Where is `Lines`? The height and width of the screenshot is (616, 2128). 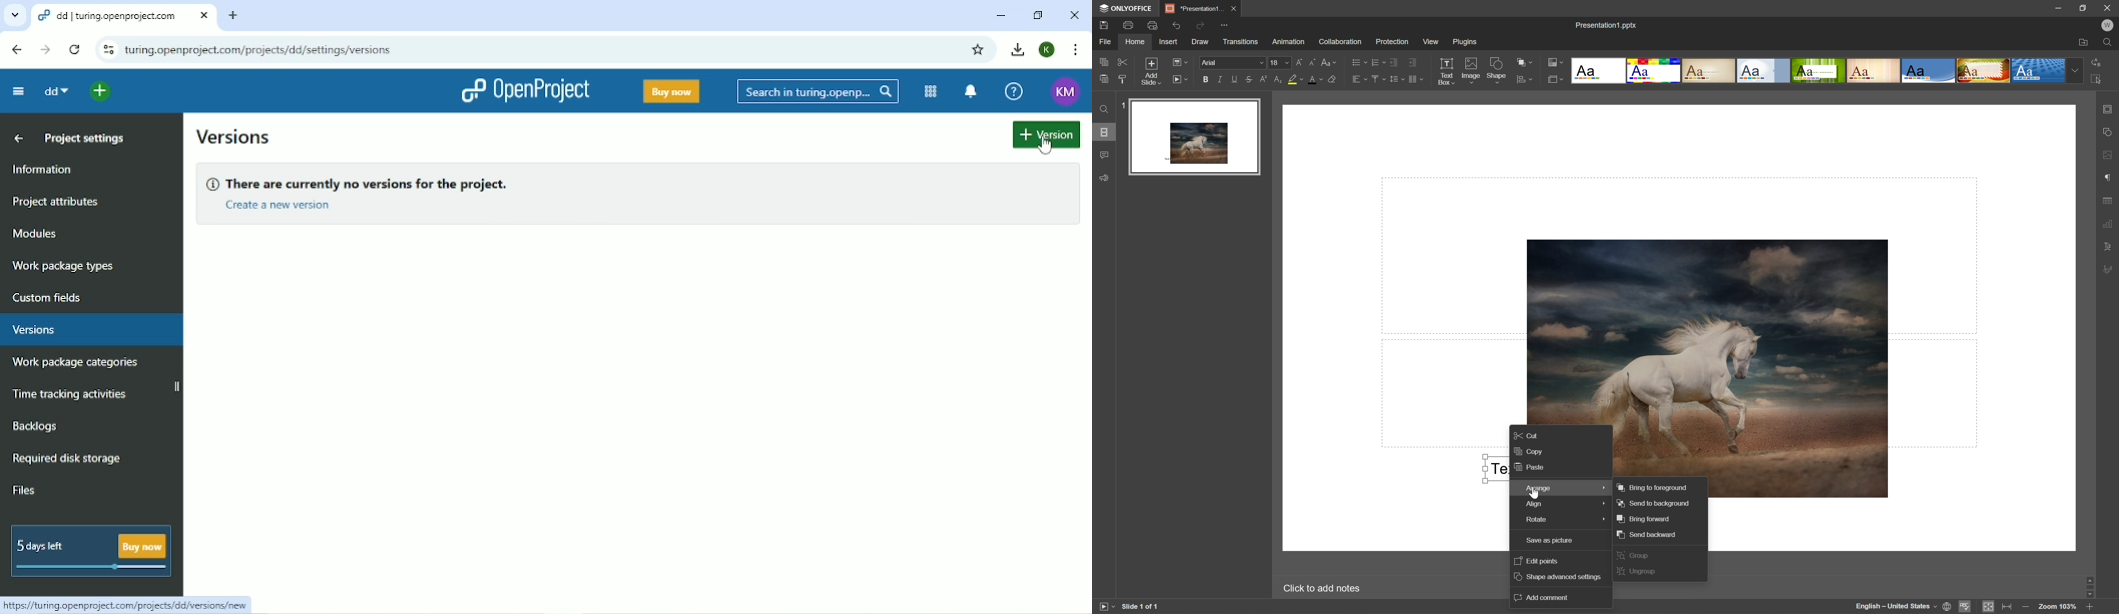 Lines is located at coordinates (1875, 70).